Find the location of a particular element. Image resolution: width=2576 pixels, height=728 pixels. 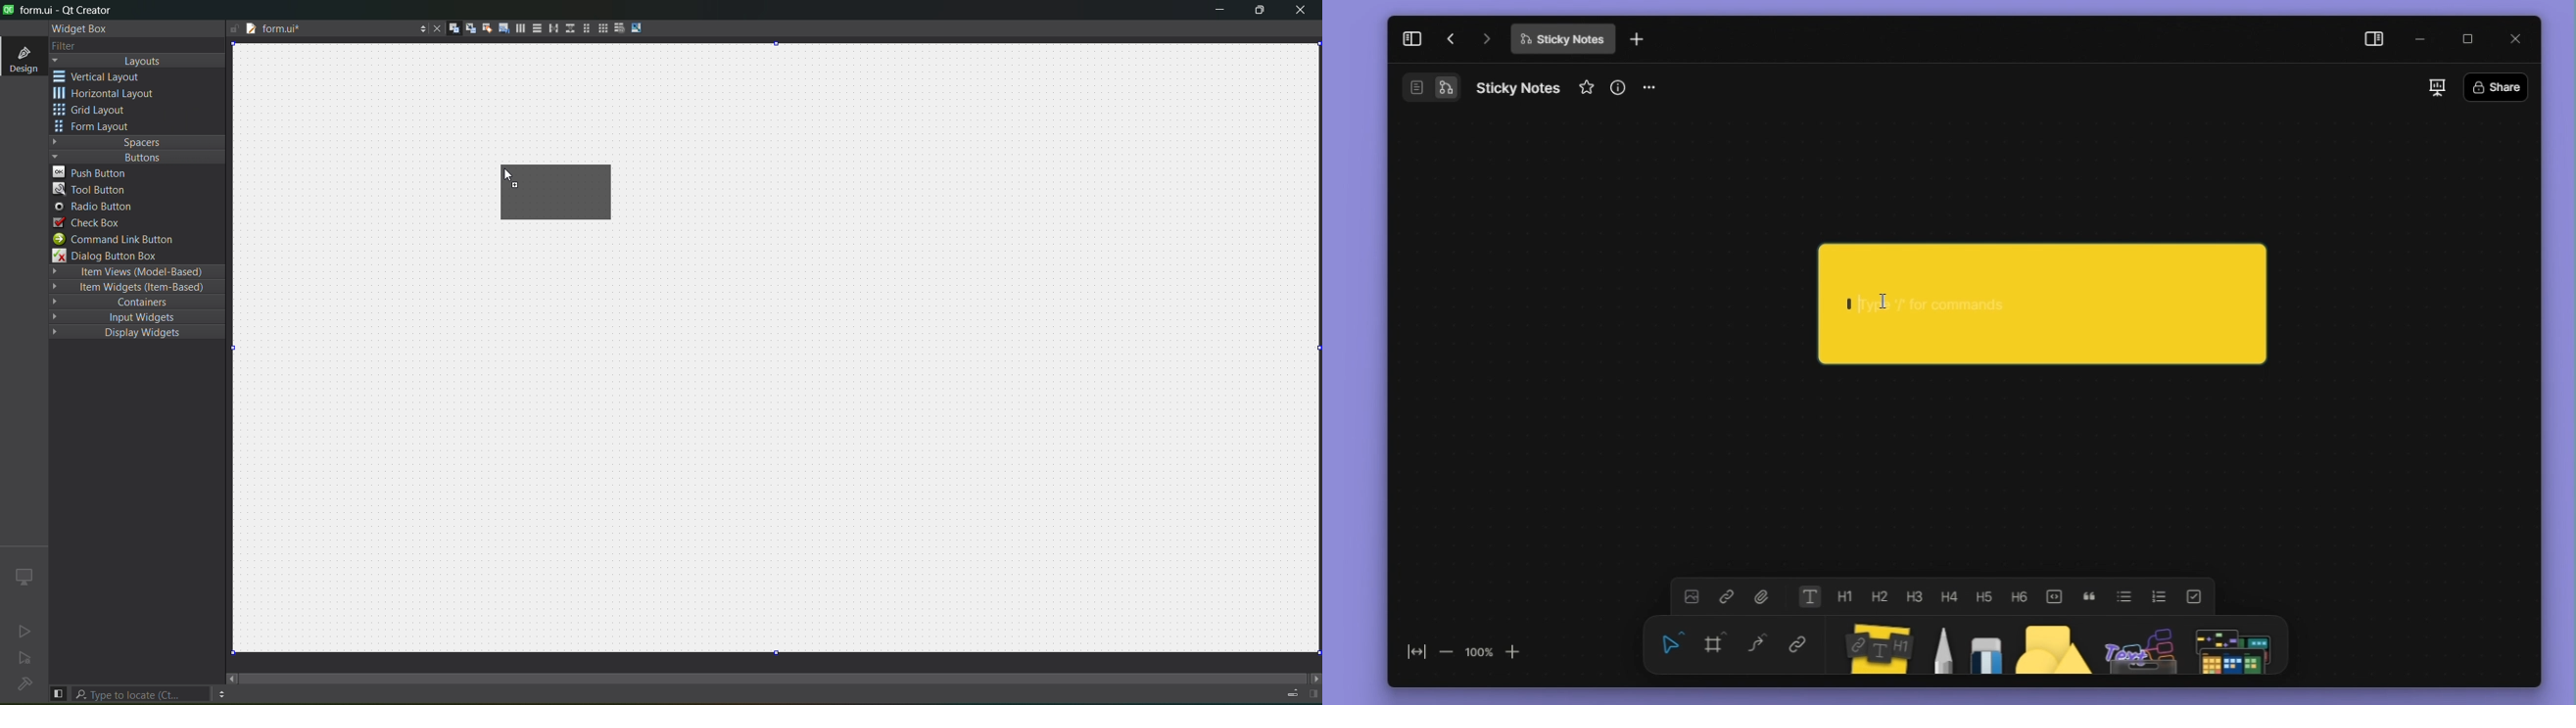

break layout is located at coordinates (619, 27).